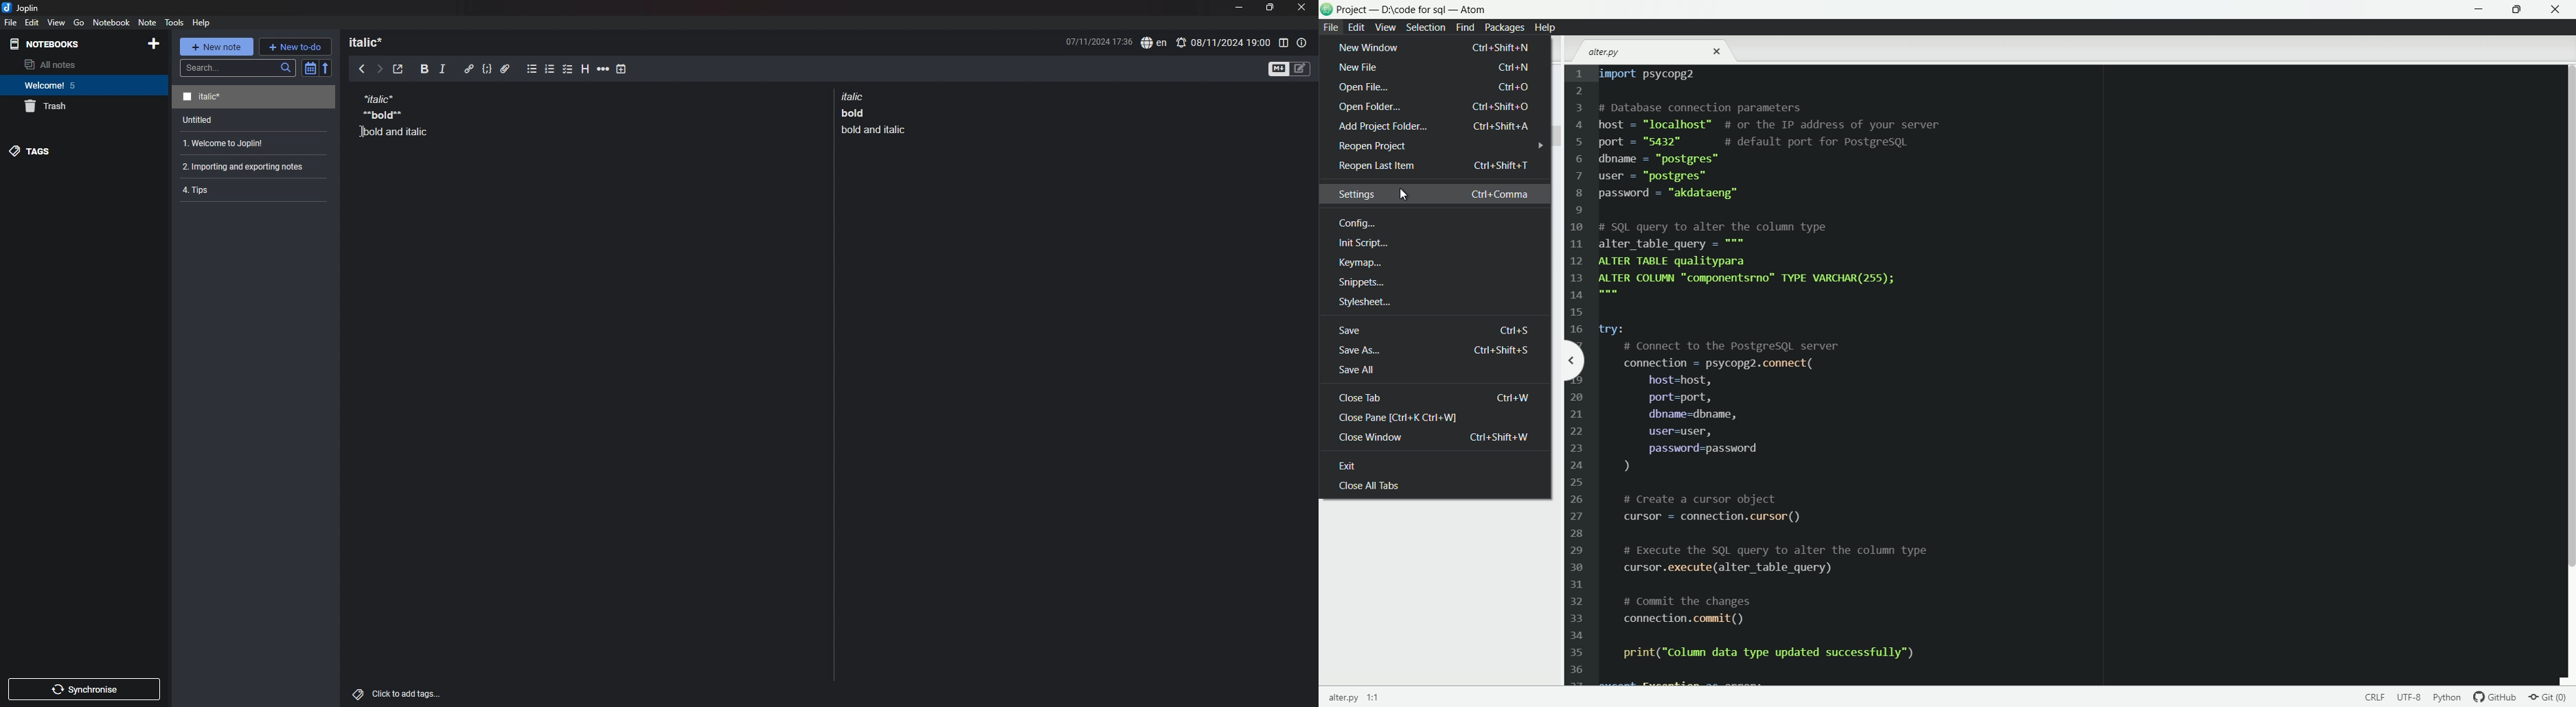  Describe the element at coordinates (203, 22) in the screenshot. I see `help` at that location.